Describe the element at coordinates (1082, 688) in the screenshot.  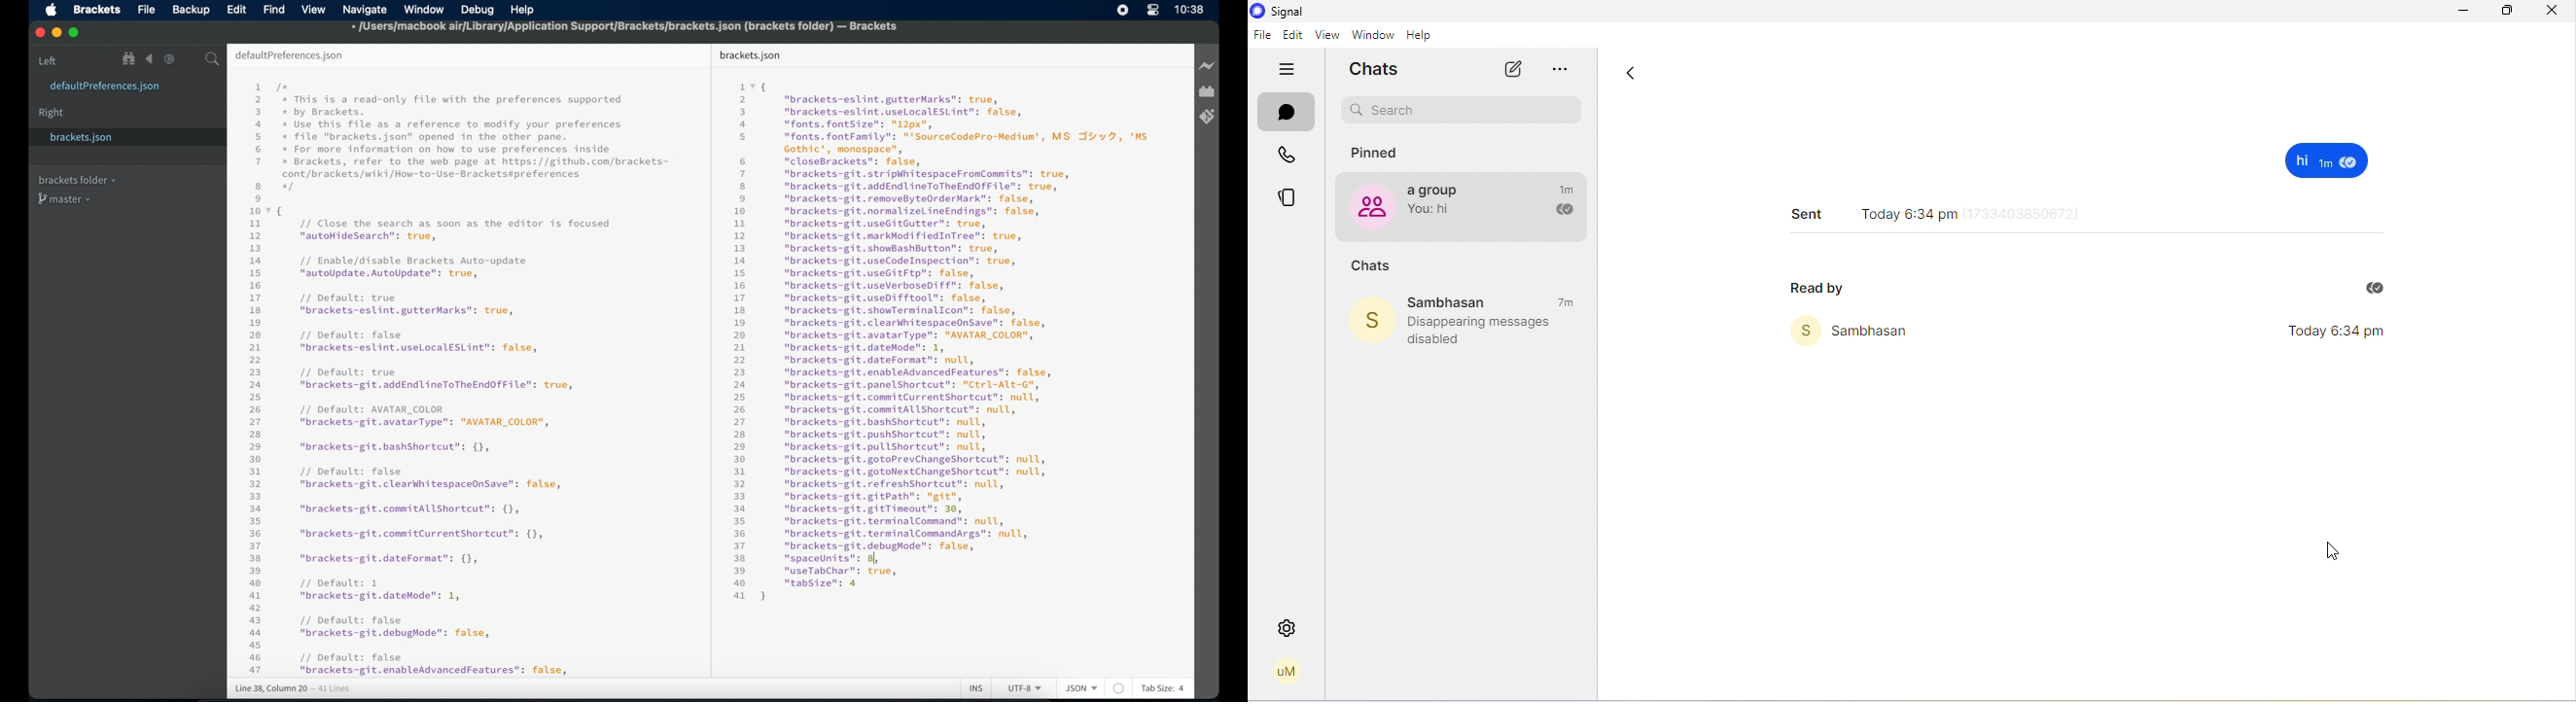
I see `json` at that location.